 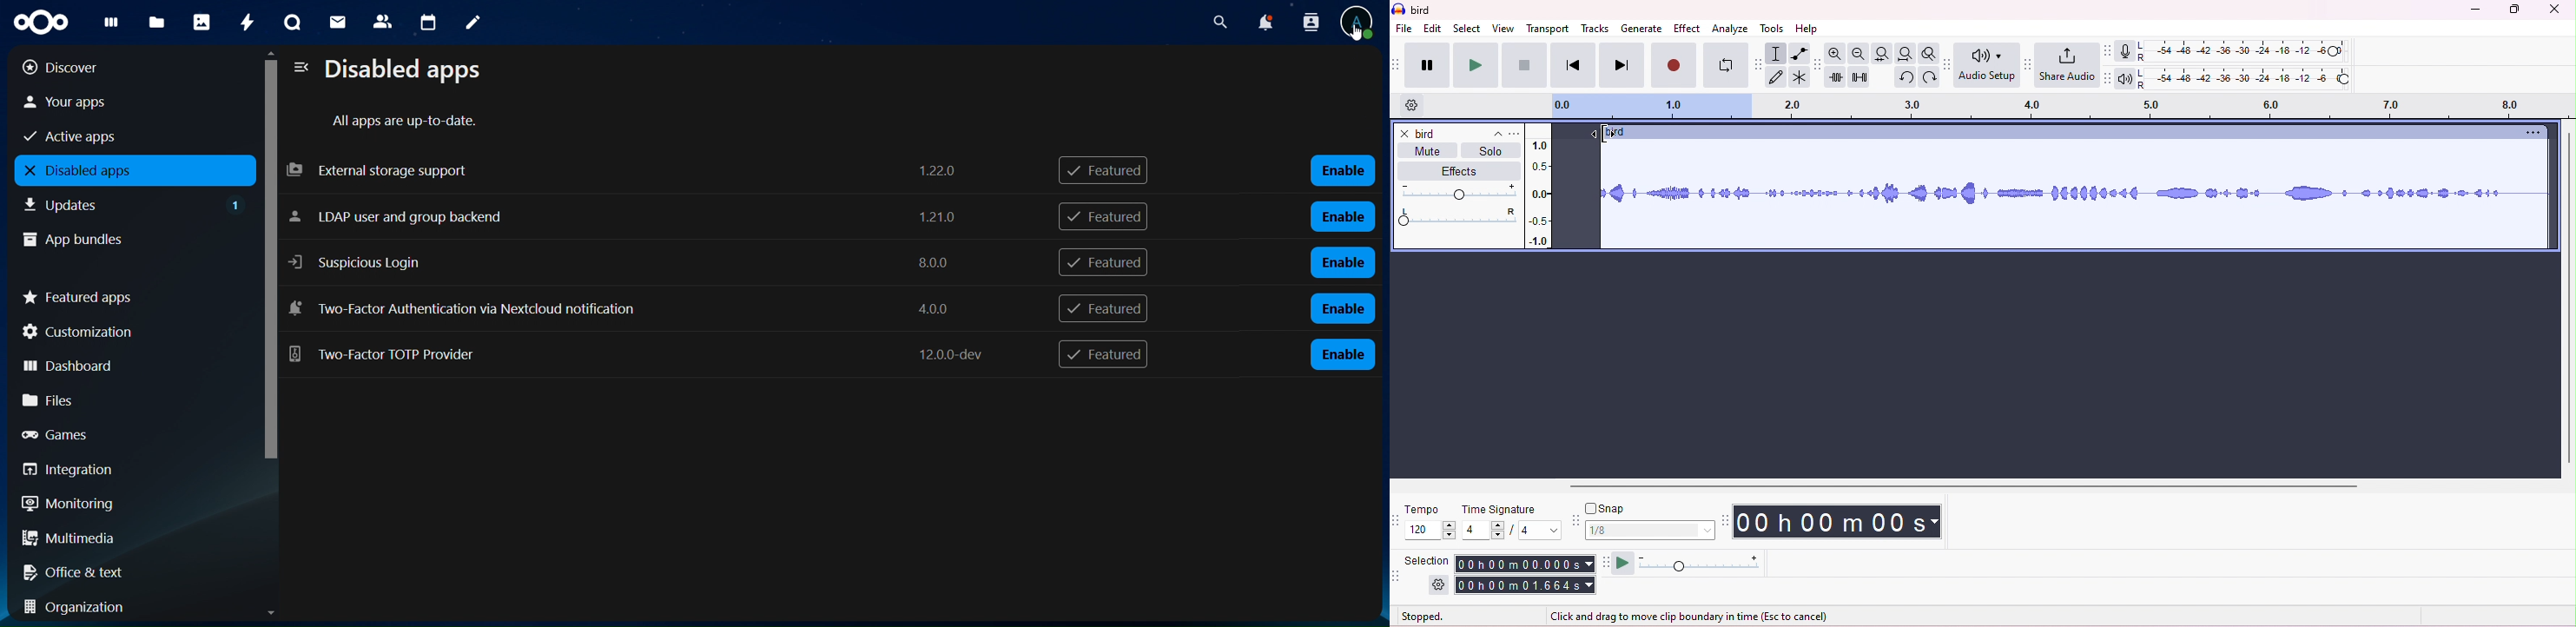 What do you see at coordinates (1498, 510) in the screenshot?
I see `time signature` at bounding box center [1498, 510].